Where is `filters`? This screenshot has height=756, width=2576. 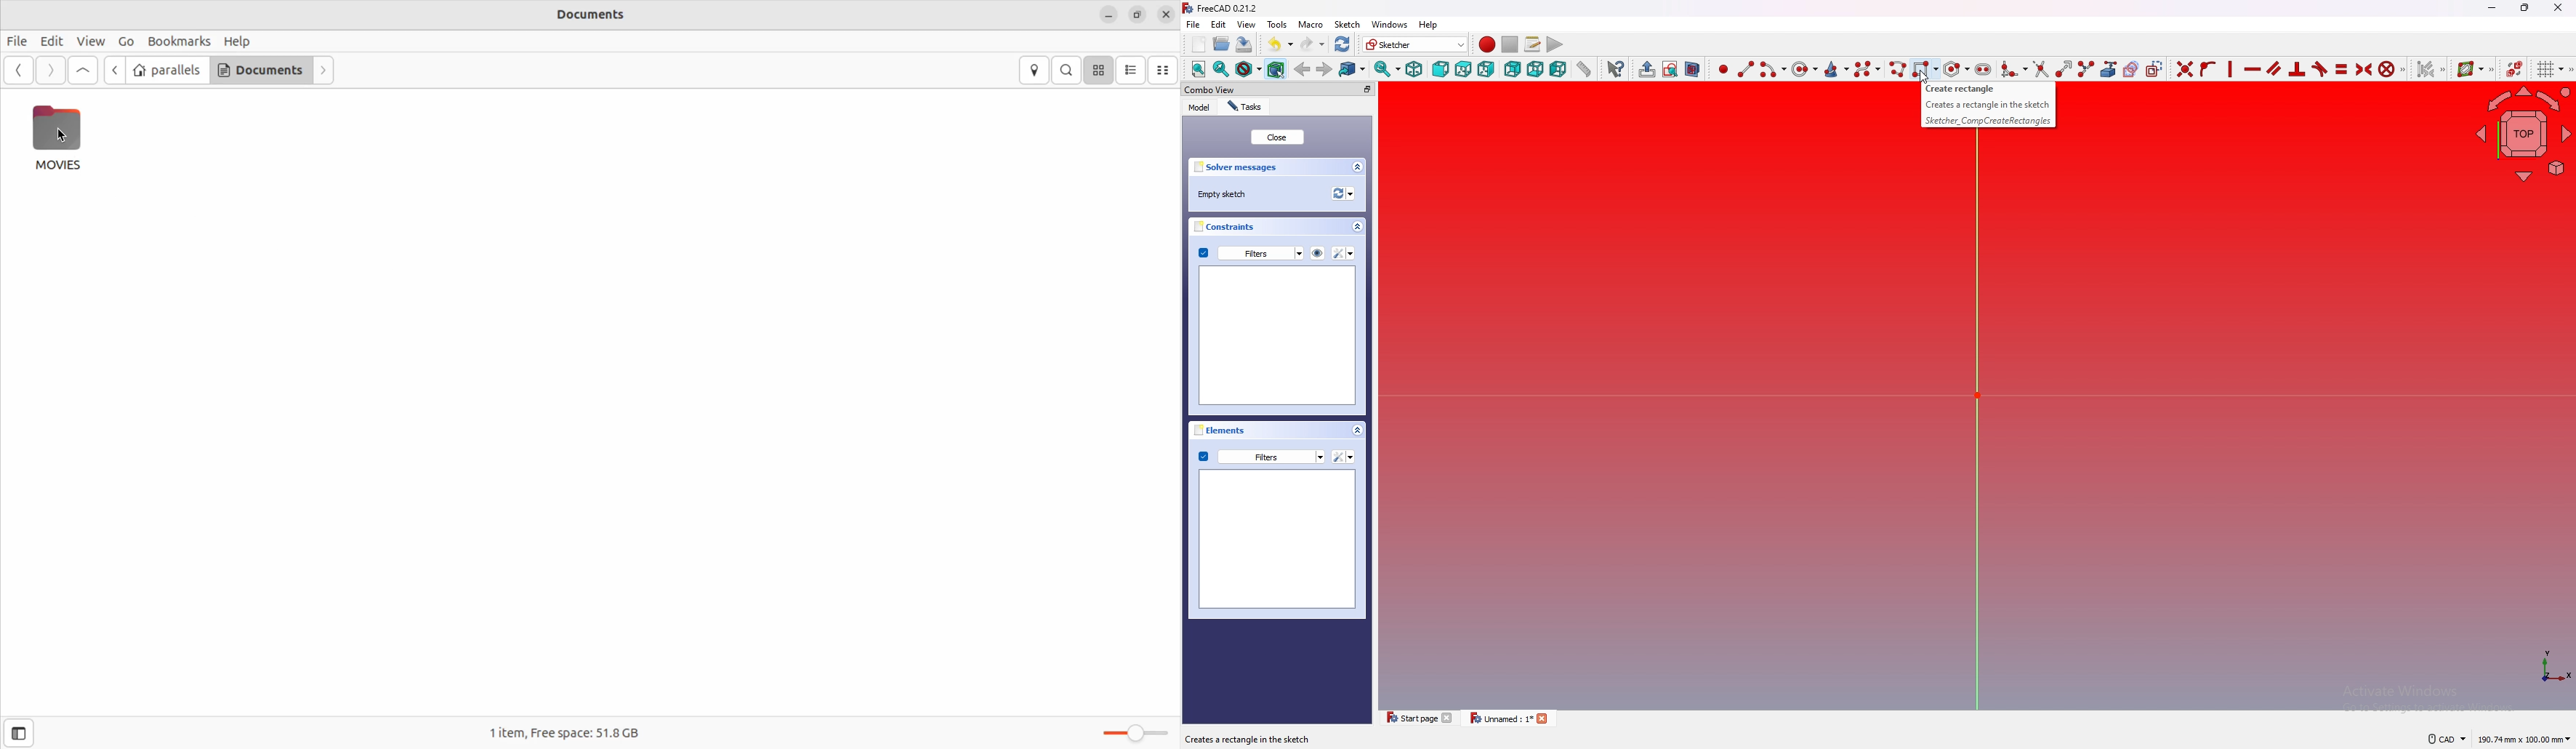 filters is located at coordinates (1250, 252).